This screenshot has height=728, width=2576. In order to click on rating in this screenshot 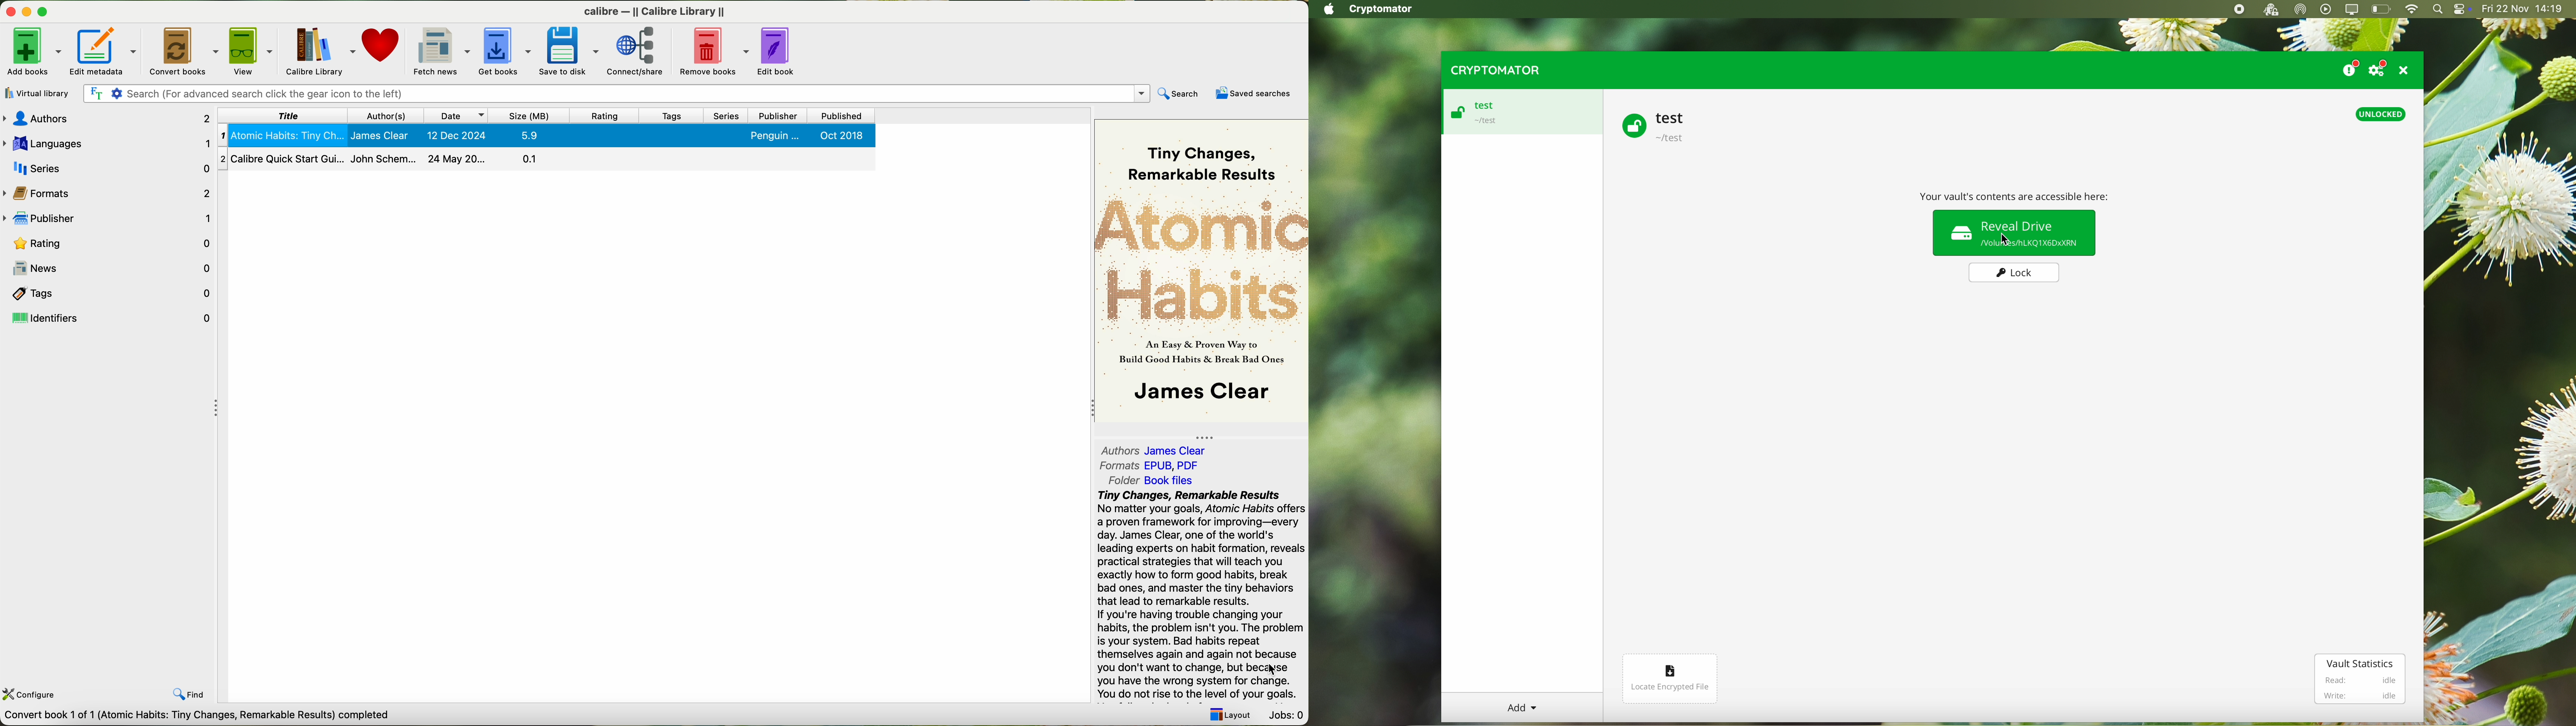, I will do `click(606, 116)`.